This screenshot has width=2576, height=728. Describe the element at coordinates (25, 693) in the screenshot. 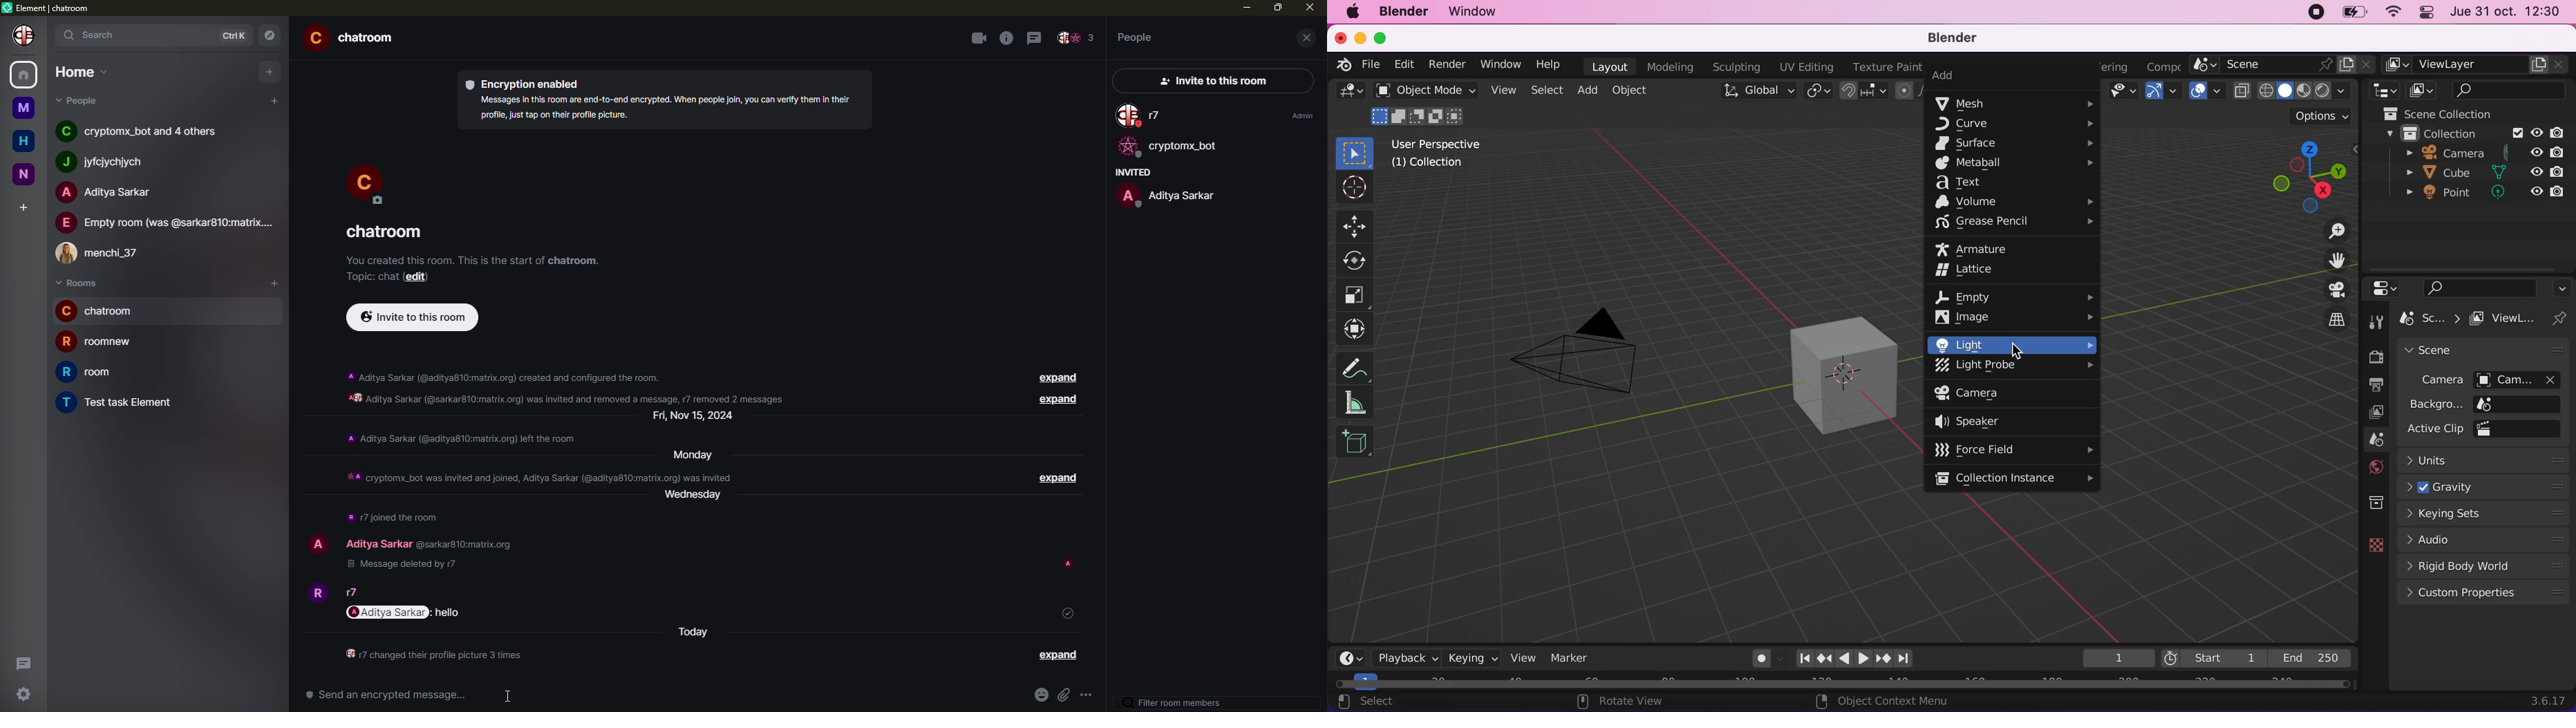

I see `settings` at that location.